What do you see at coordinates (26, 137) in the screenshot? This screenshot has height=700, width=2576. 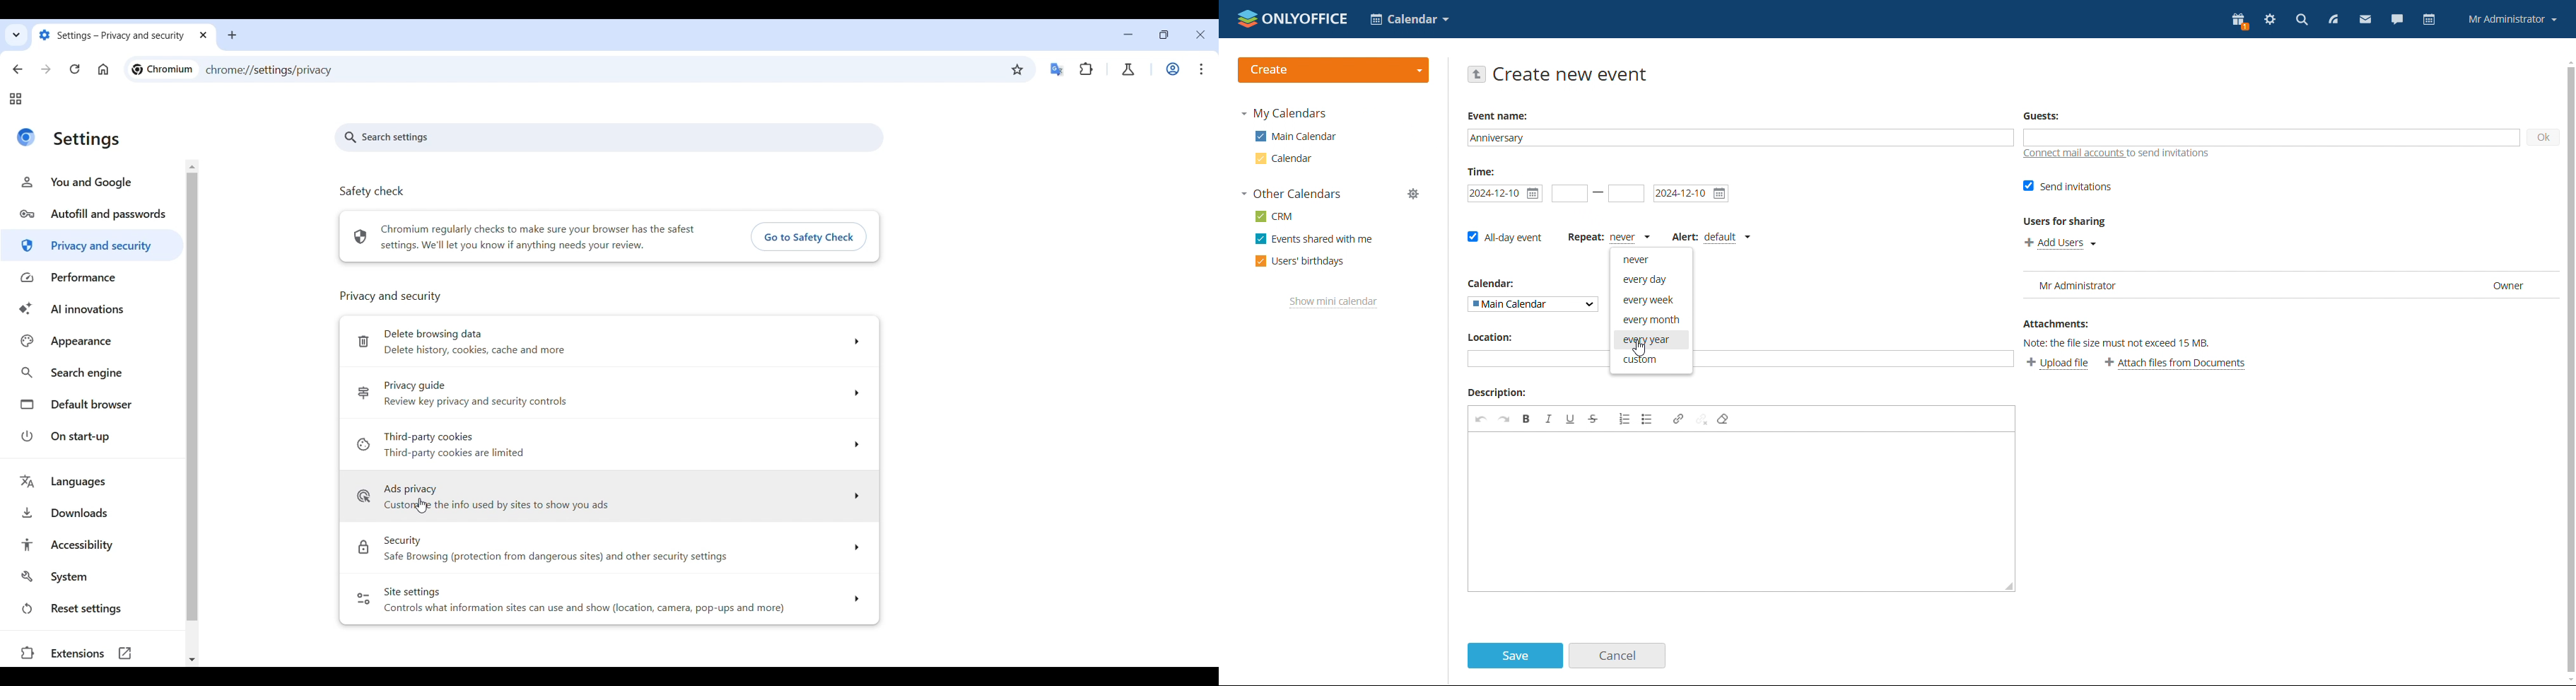 I see `Logo of current site` at bounding box center [26, 137].